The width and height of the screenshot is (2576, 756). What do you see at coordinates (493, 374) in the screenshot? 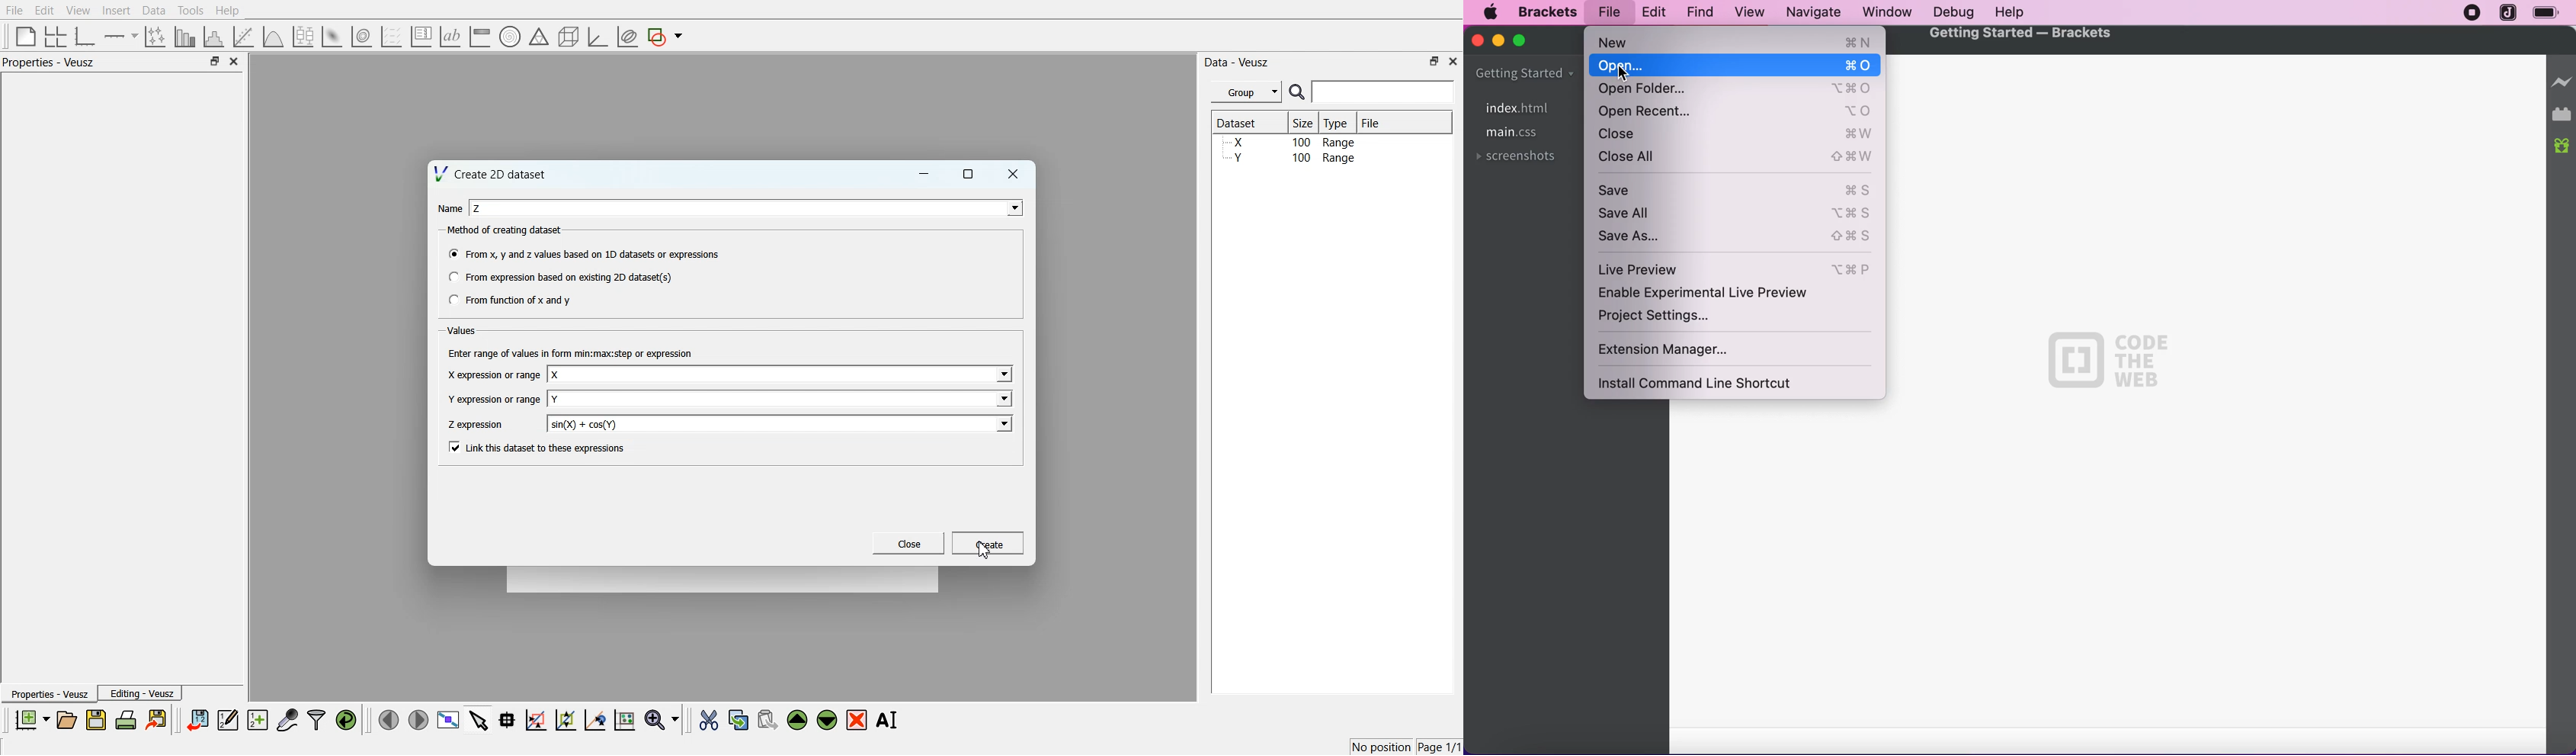
I see `MX expression or range` at bounding box center [493, 374].